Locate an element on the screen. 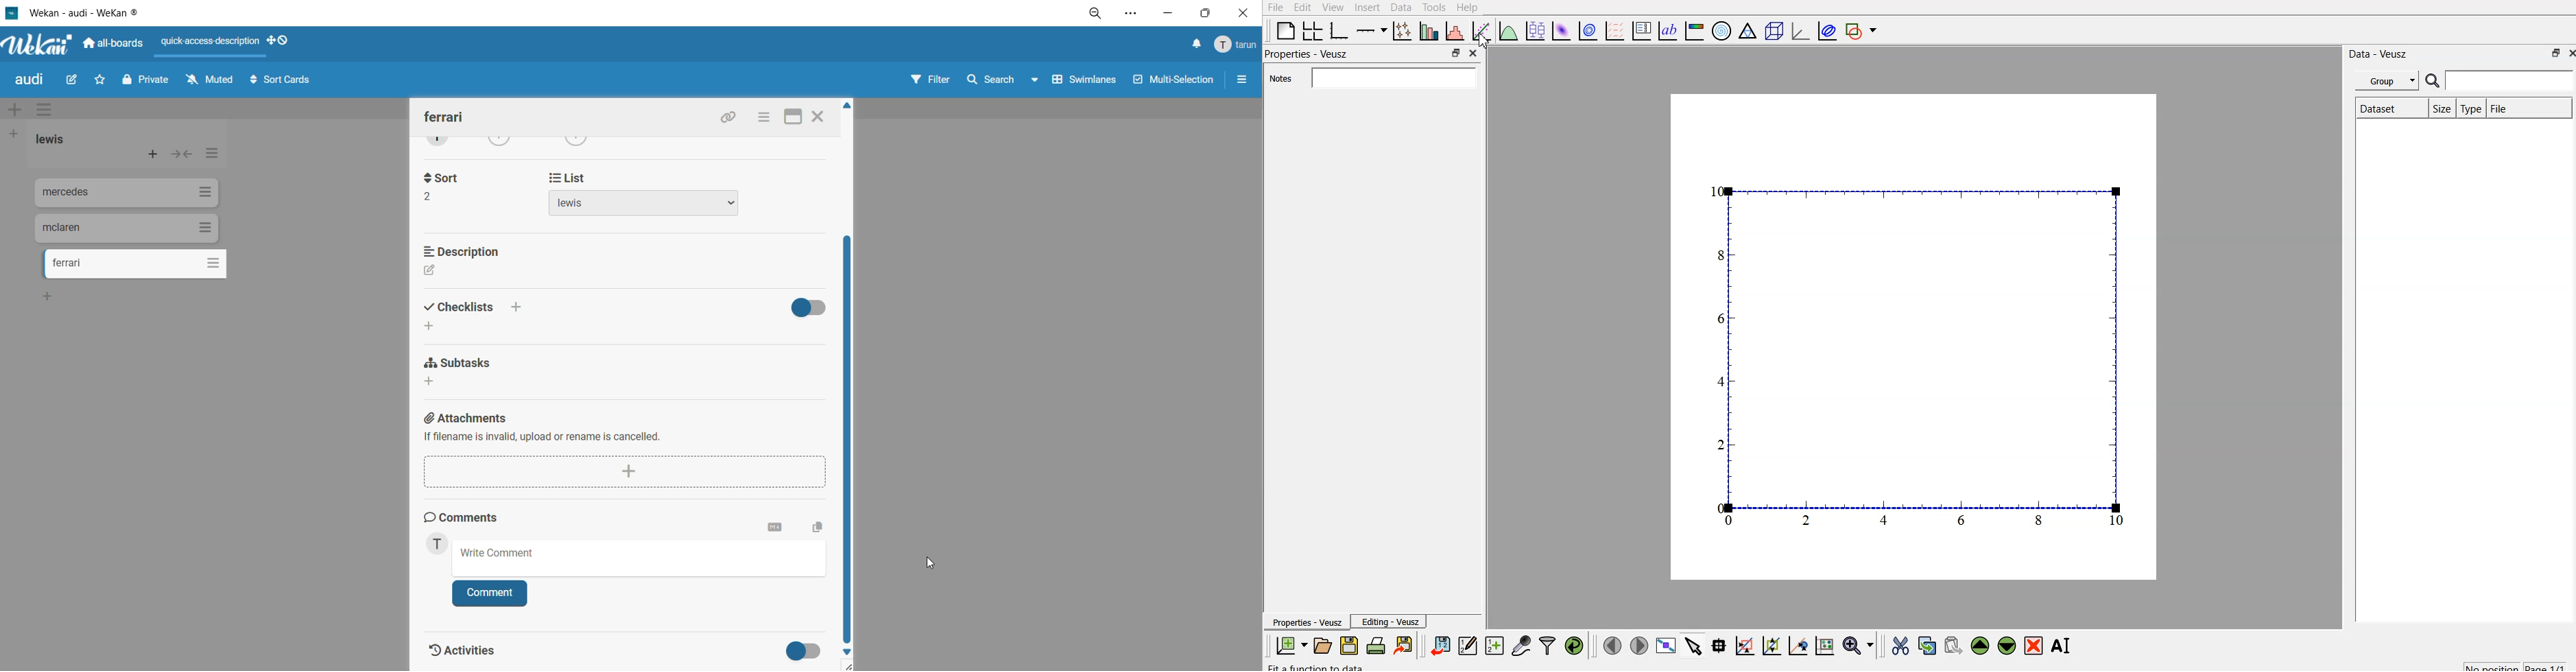  toggle is located at coordinates (801, 651).